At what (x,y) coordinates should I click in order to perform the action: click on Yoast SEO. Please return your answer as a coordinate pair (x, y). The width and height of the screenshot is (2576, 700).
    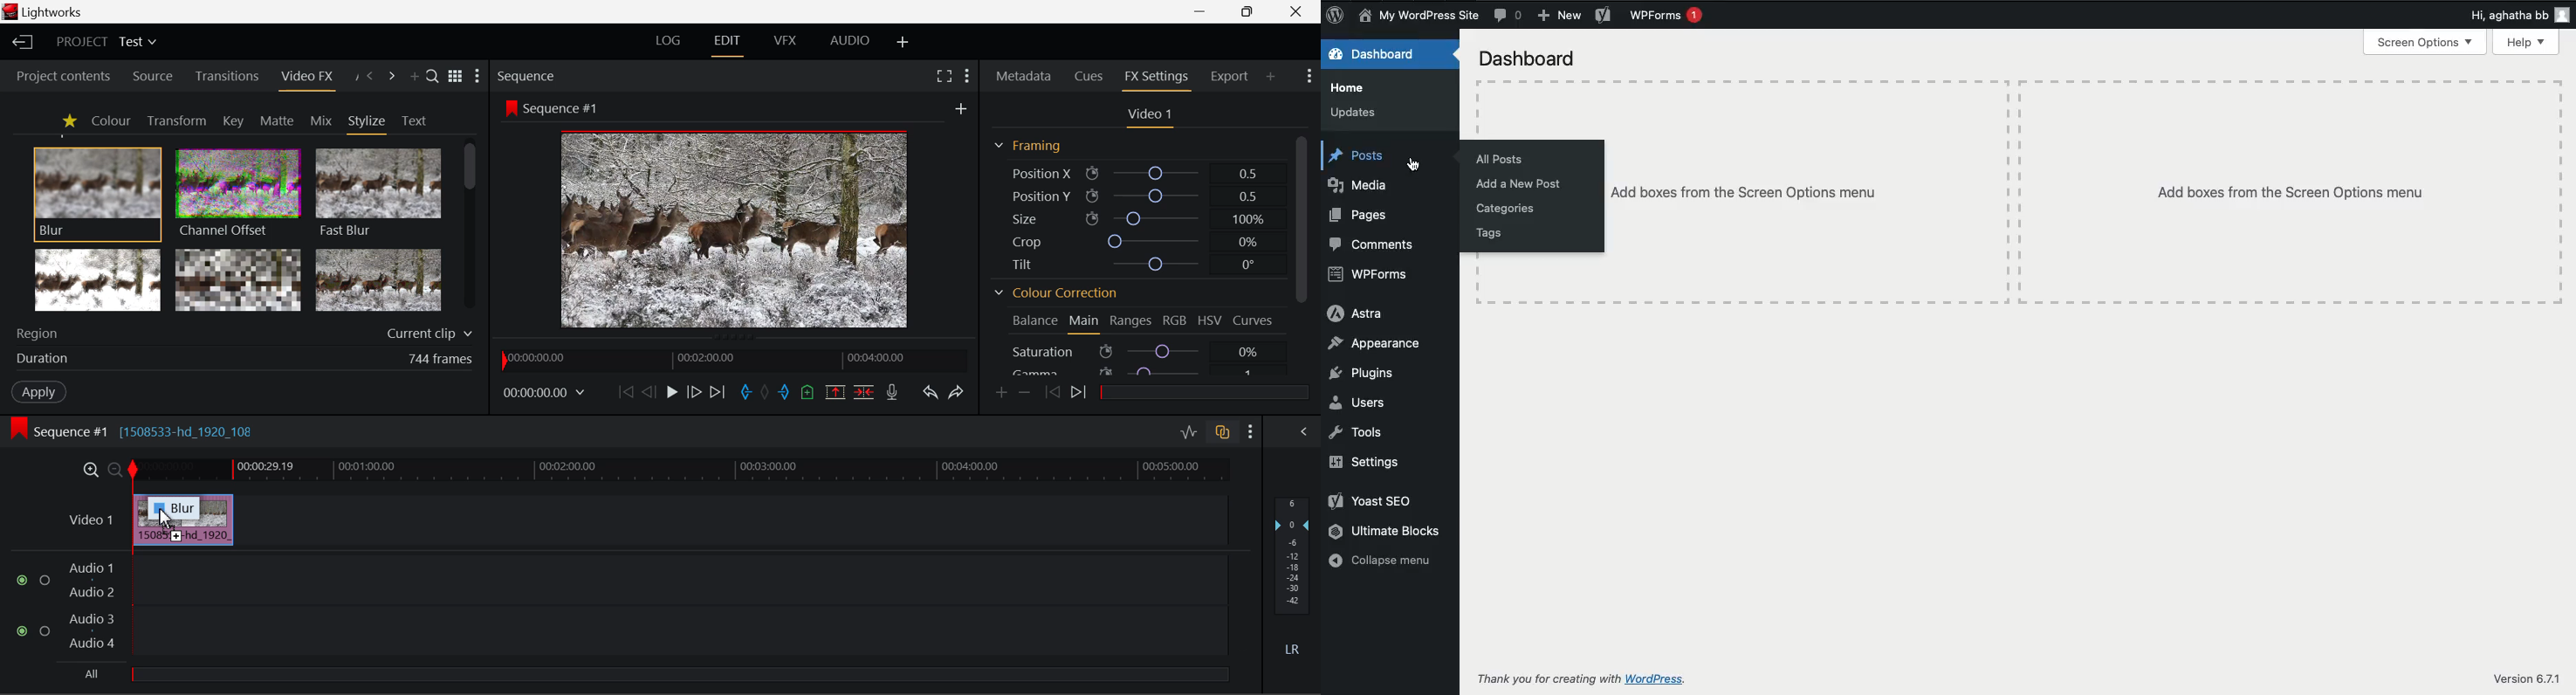
    Looking at the image, I should click on (1372, 501).